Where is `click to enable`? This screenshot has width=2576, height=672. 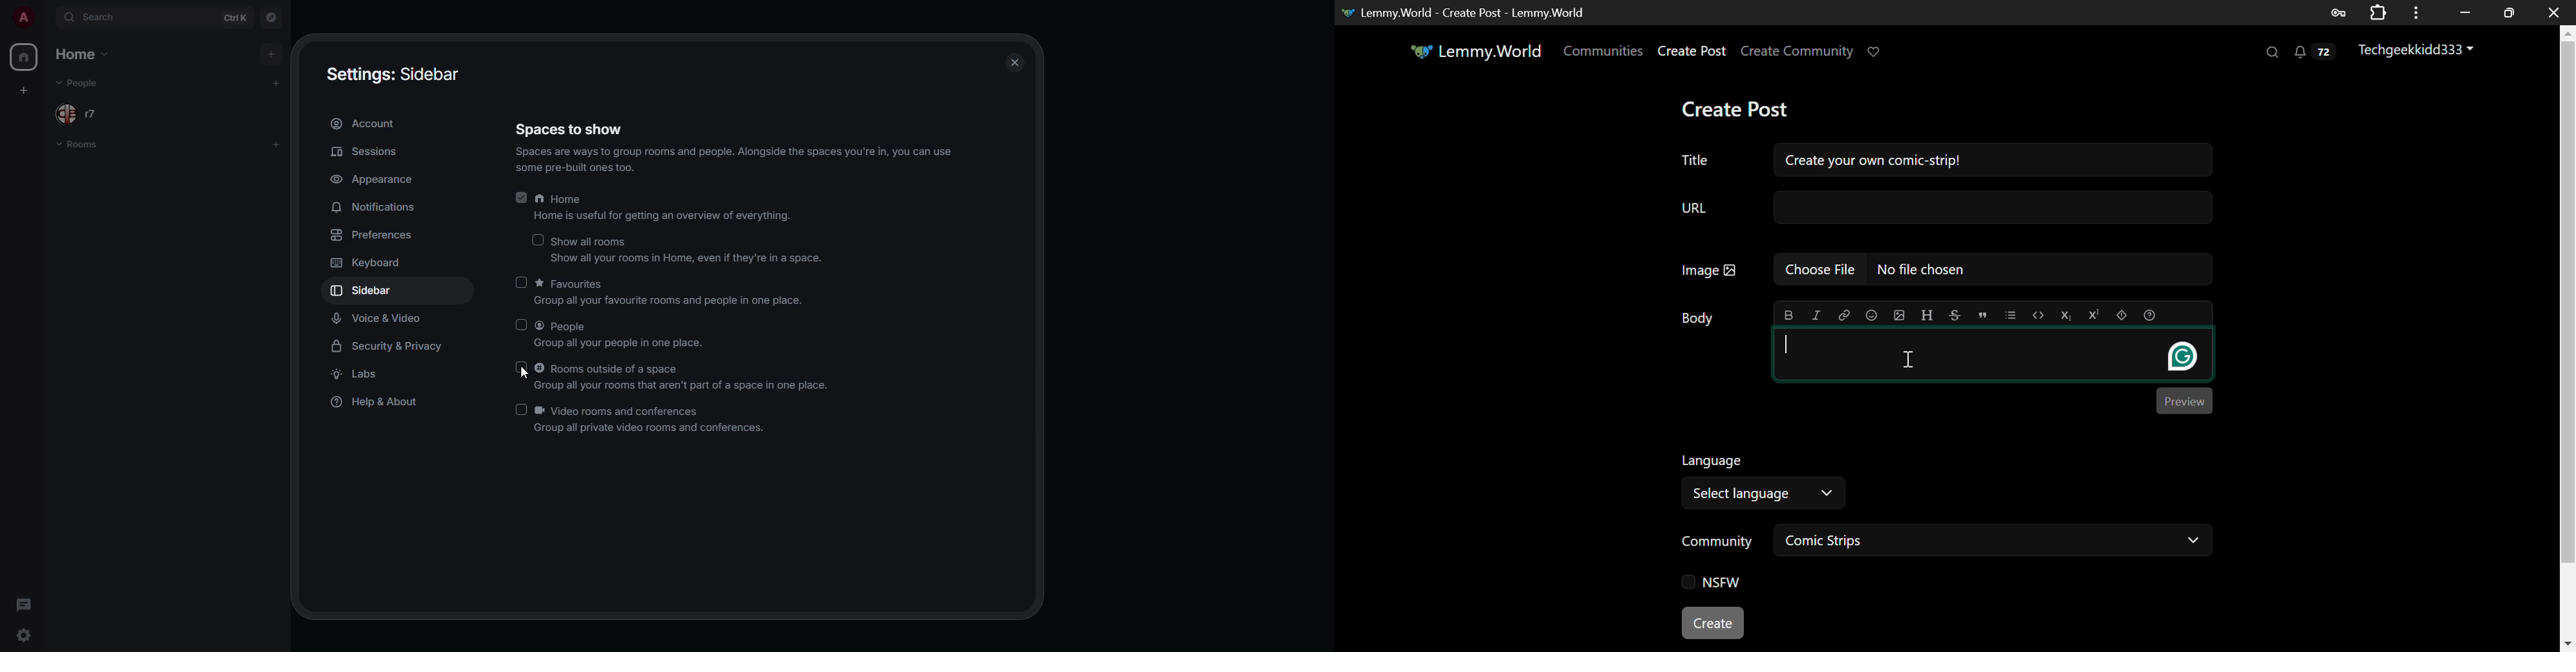
click to enable is located at coordinates (535, 239).